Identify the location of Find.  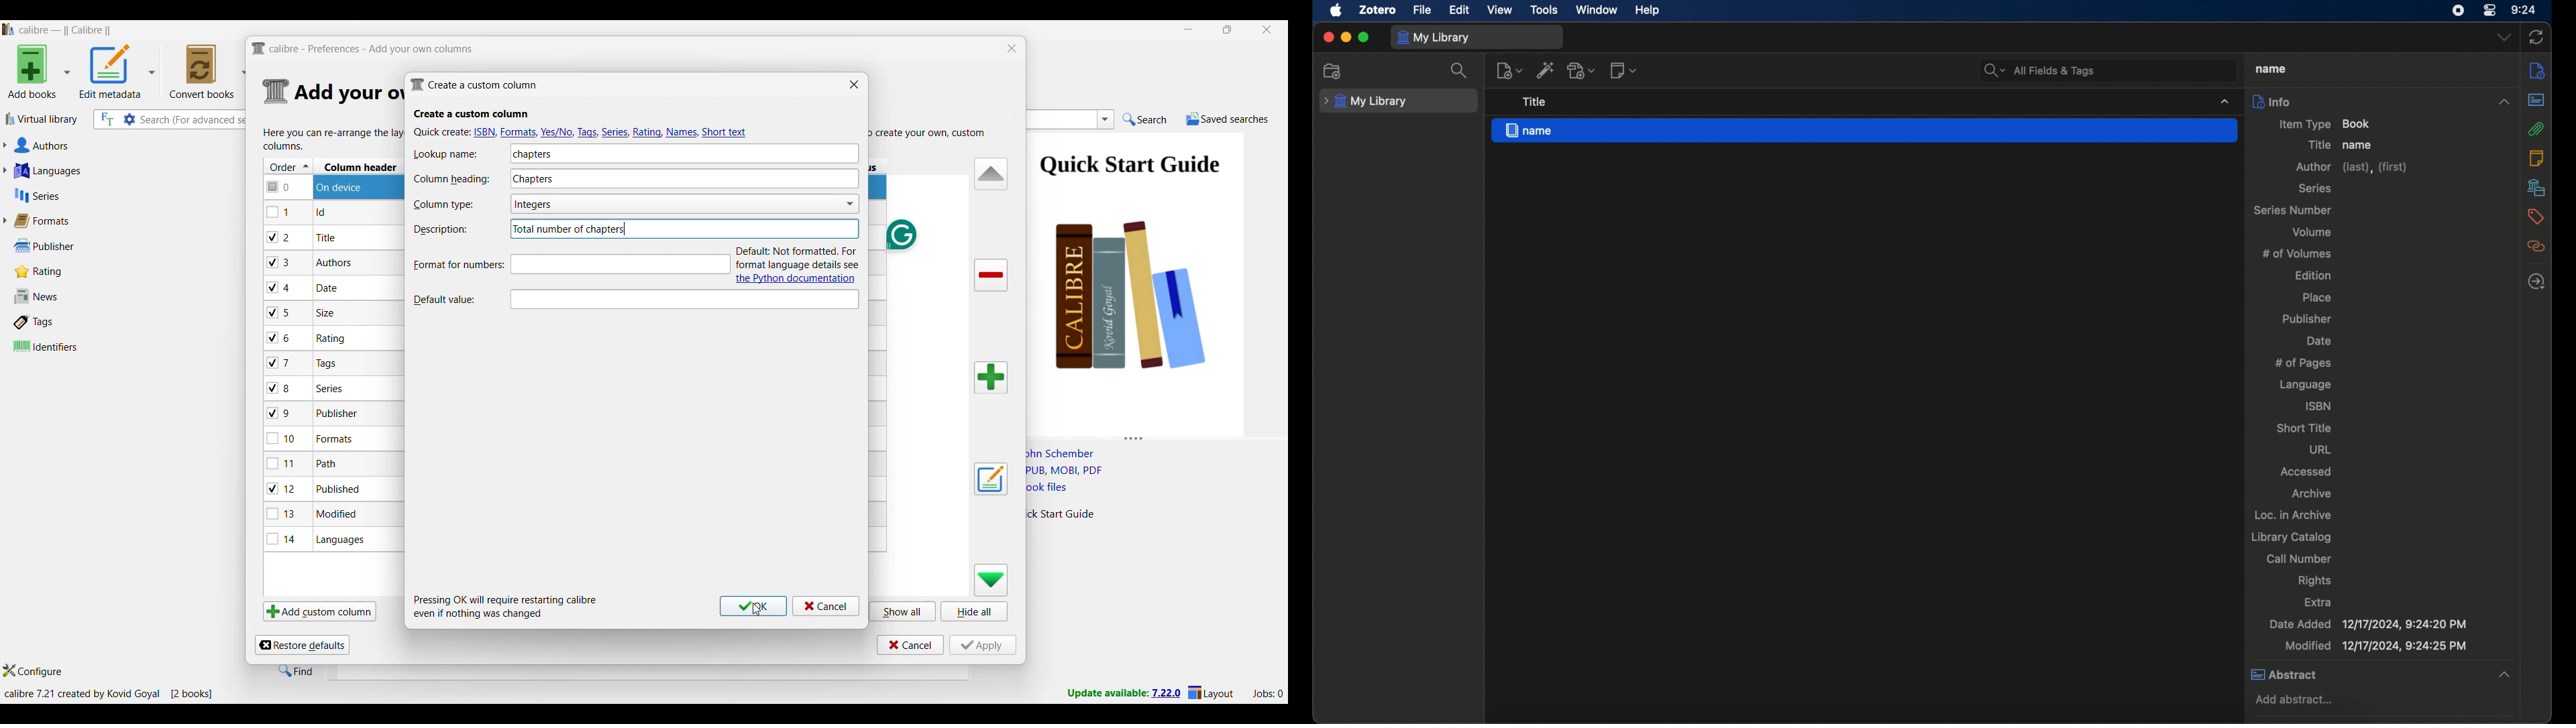
(296, 670).